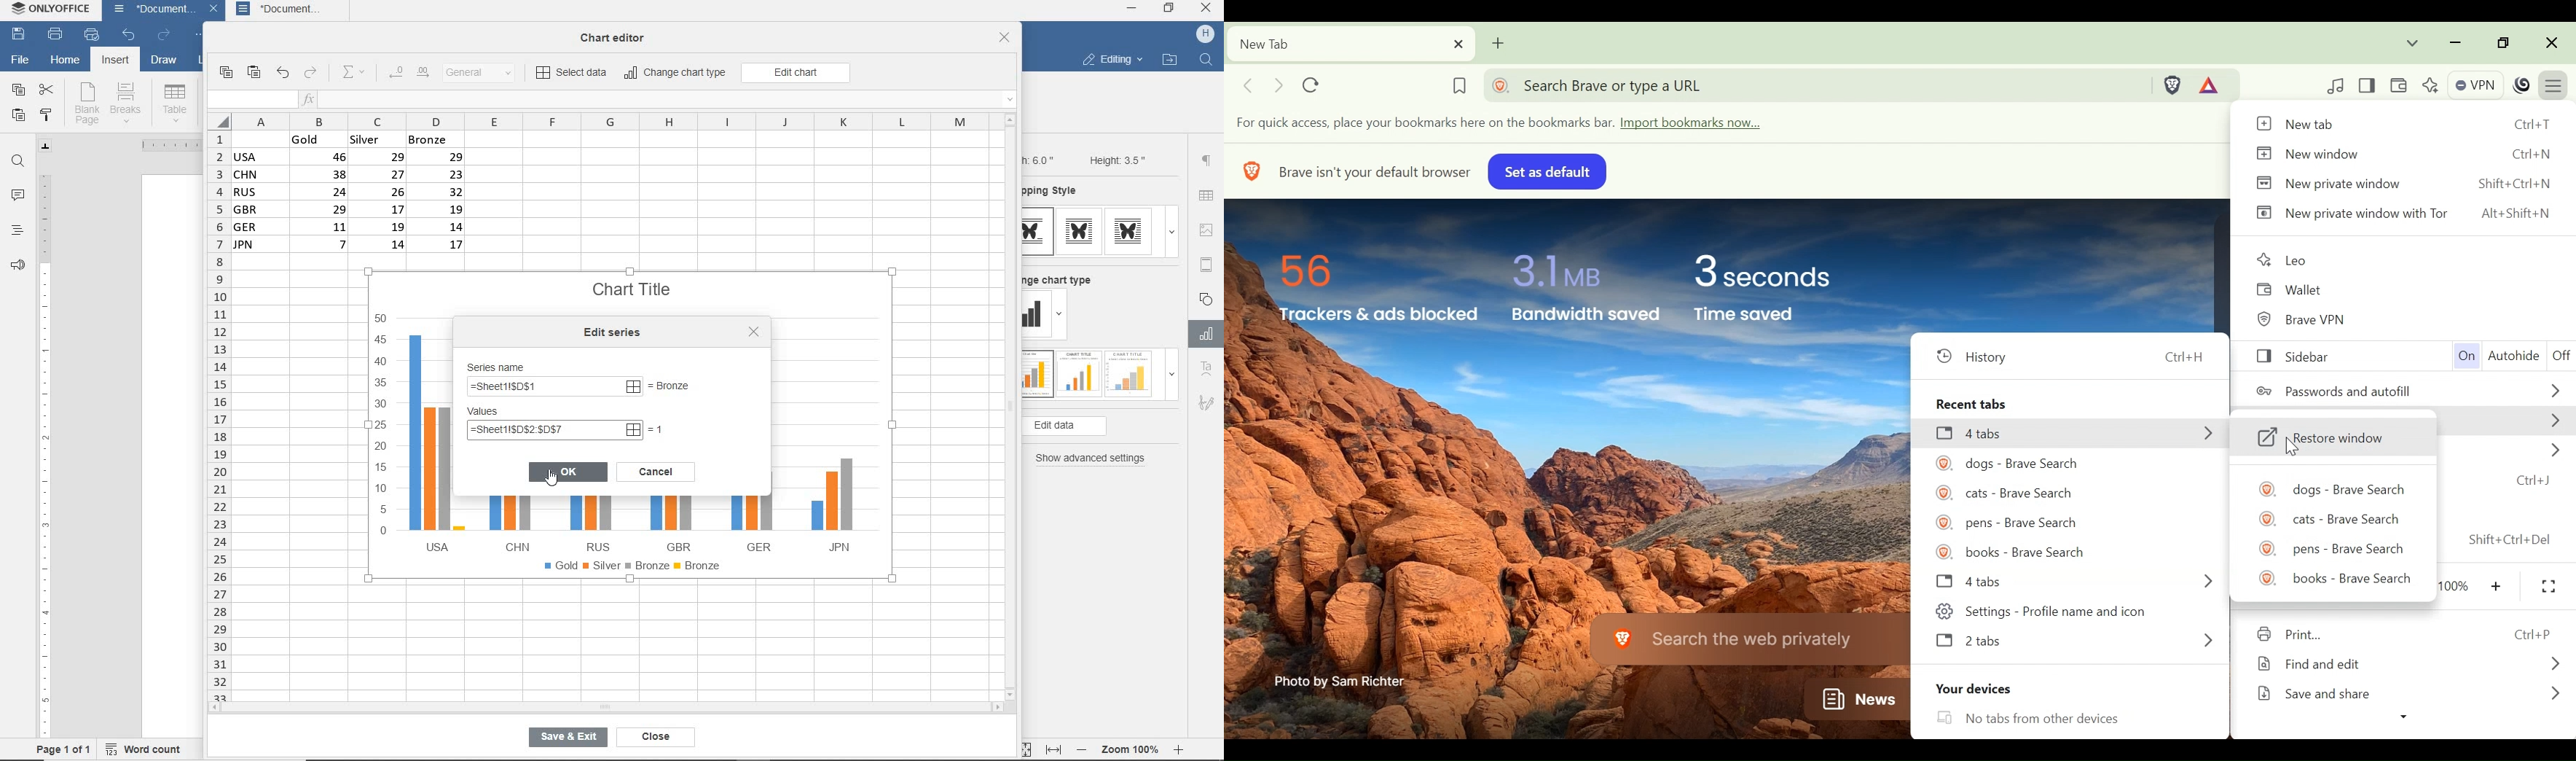 The width and height of the screenshot is (2576, 784). What do you see at coordinates (255, 73) in the screenshot?
I see `paste` at bounding box center [255, 73].